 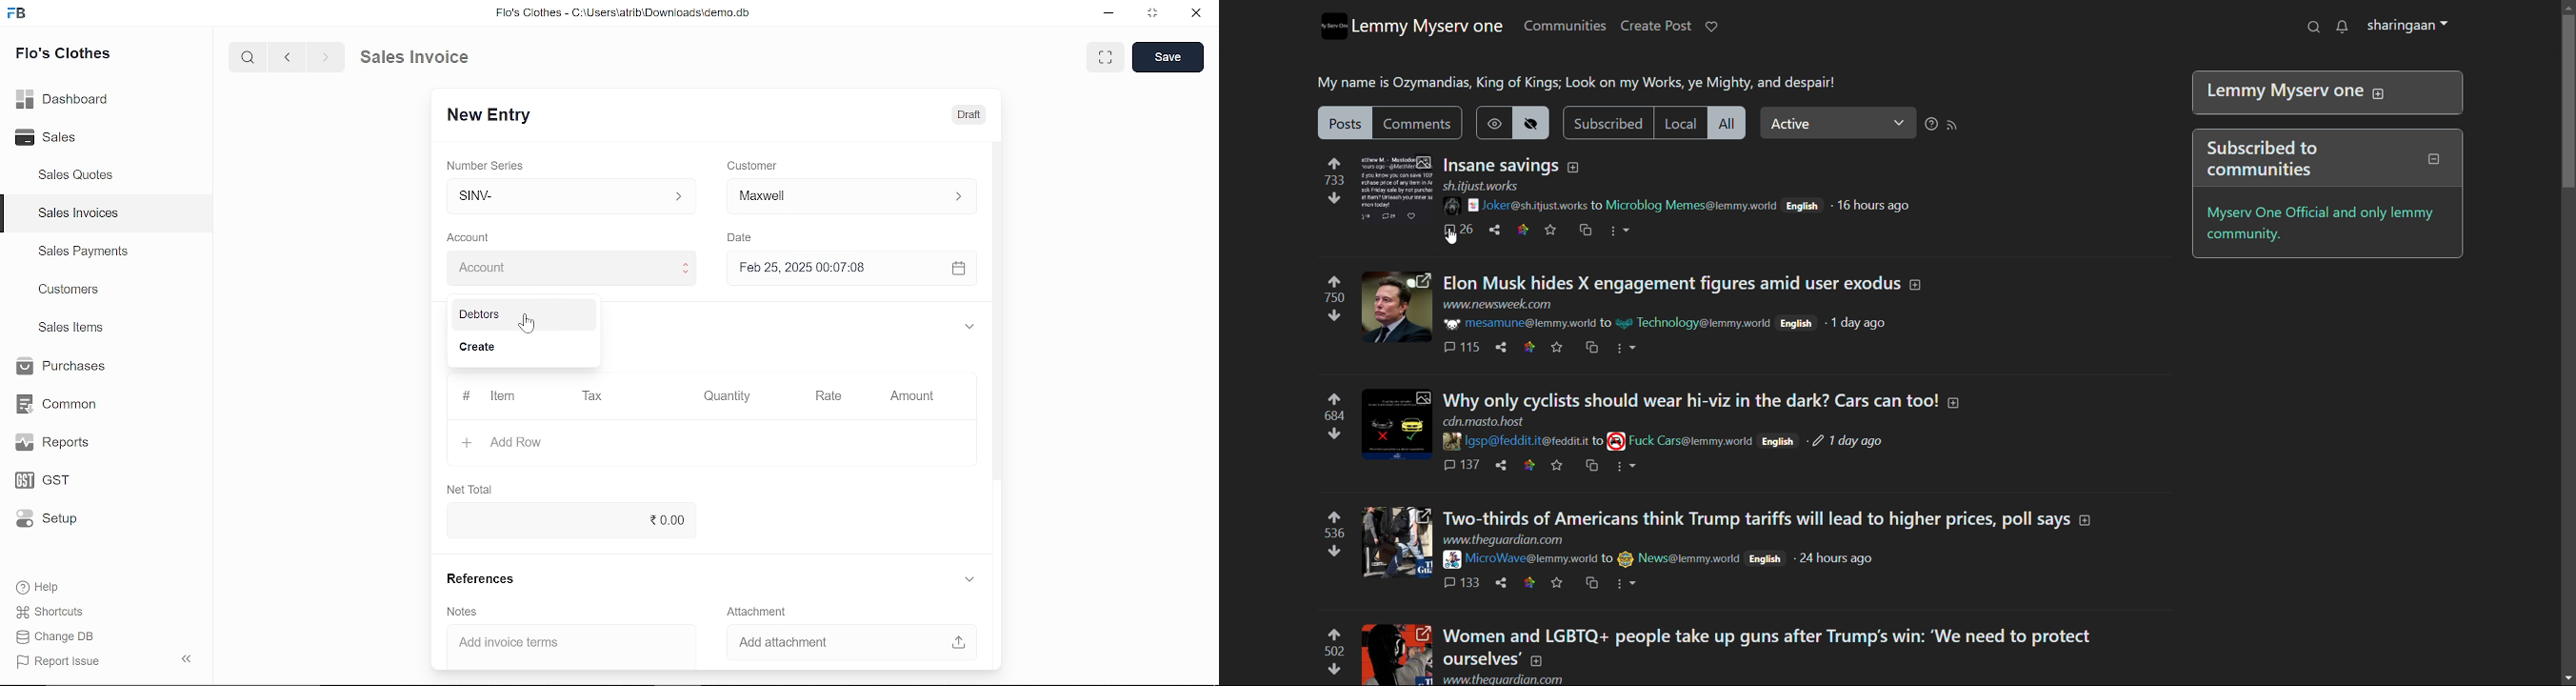 What do you see at coordinates (724, 396) in the screenshot?
I see ` Quantity` at bounding box center [724, 396].